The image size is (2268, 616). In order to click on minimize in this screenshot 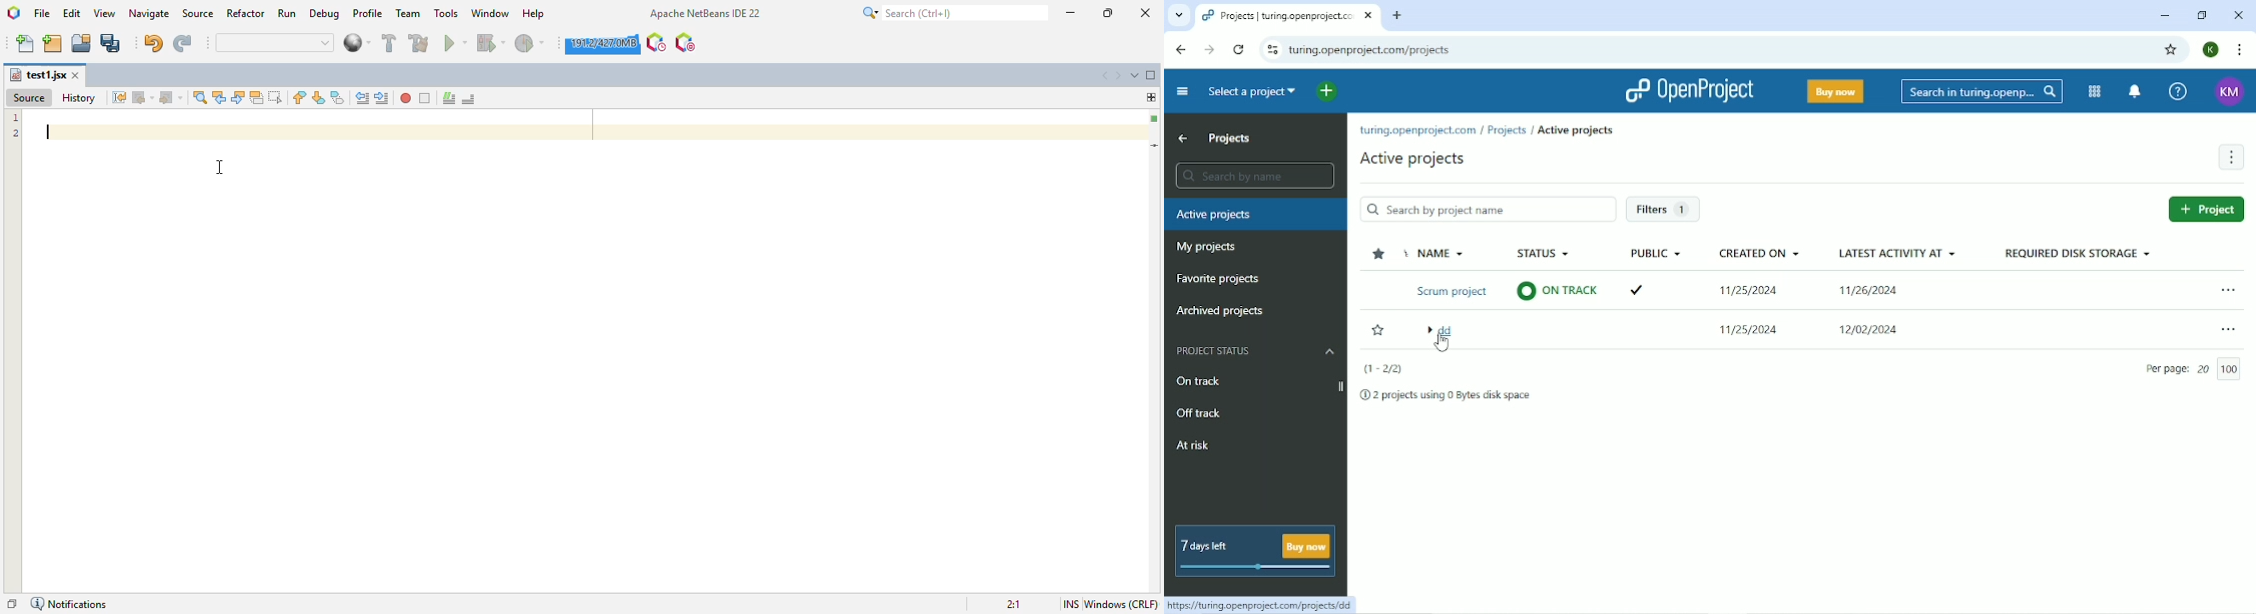, I will do `click(1072, 13)`.